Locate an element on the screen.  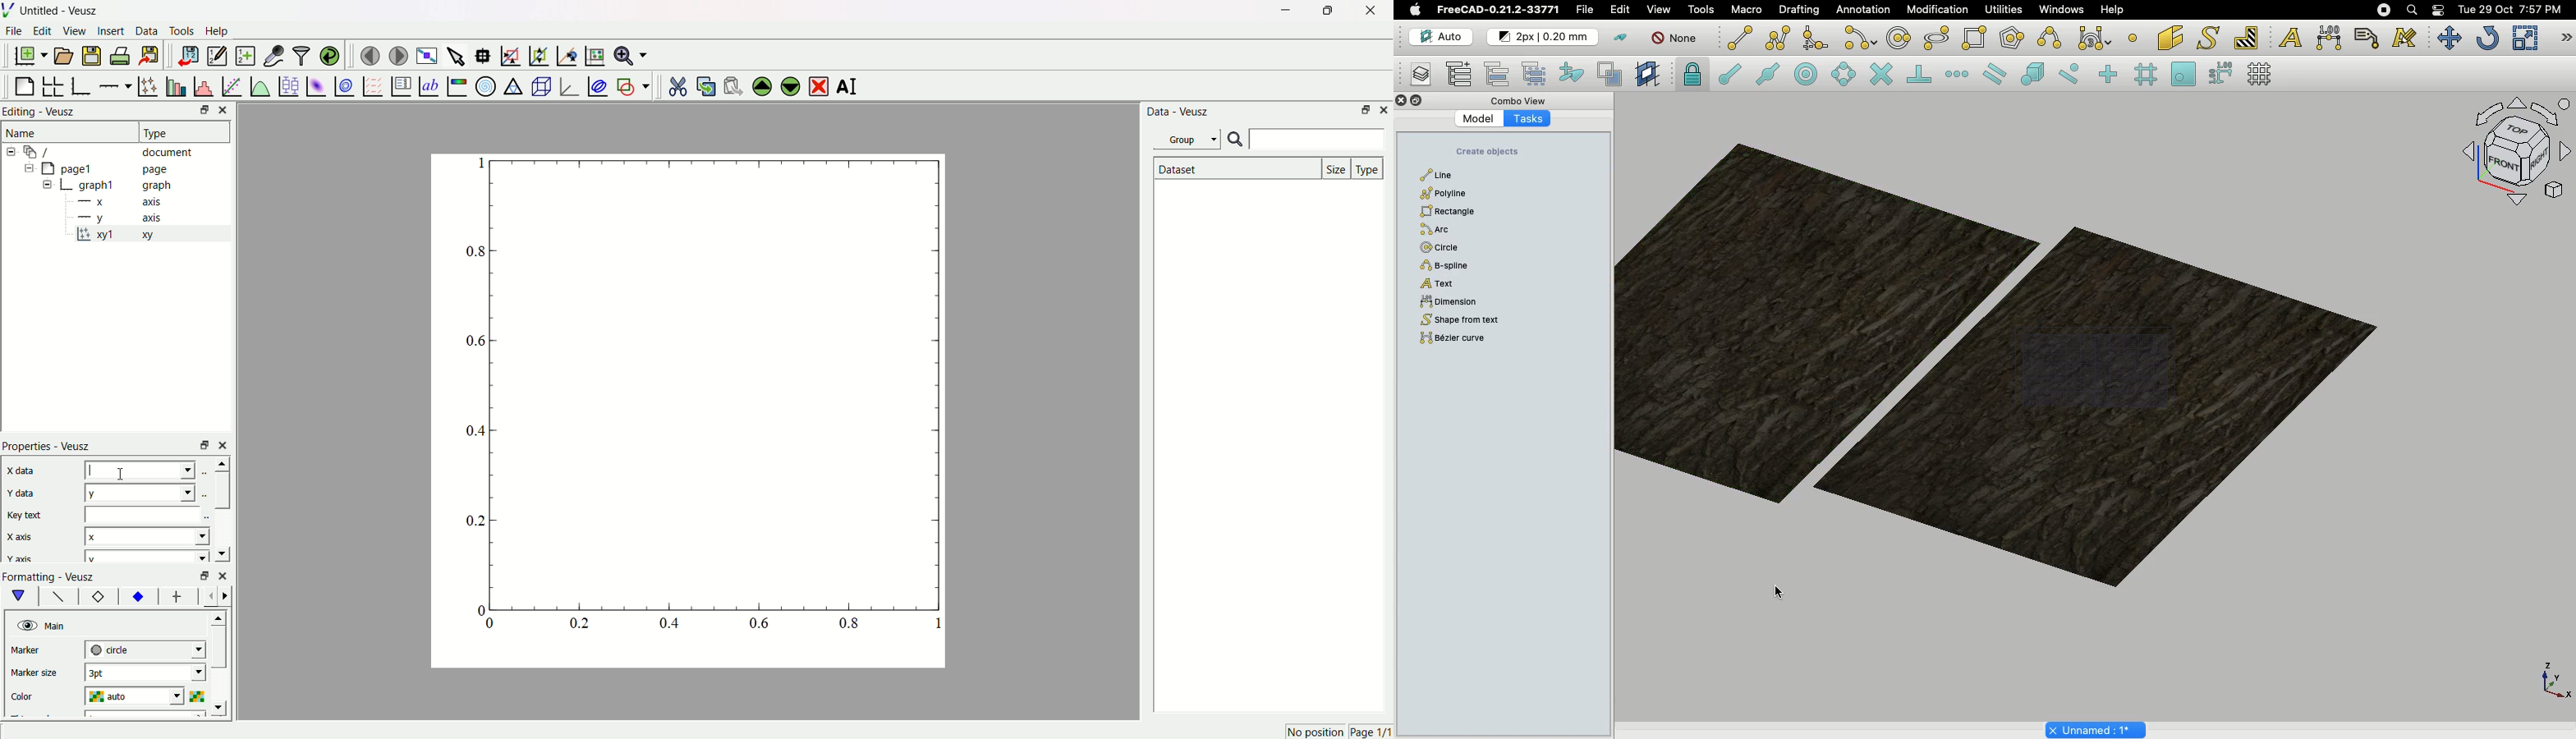
Toggle construction mode is located at coordinates (1621, 38).